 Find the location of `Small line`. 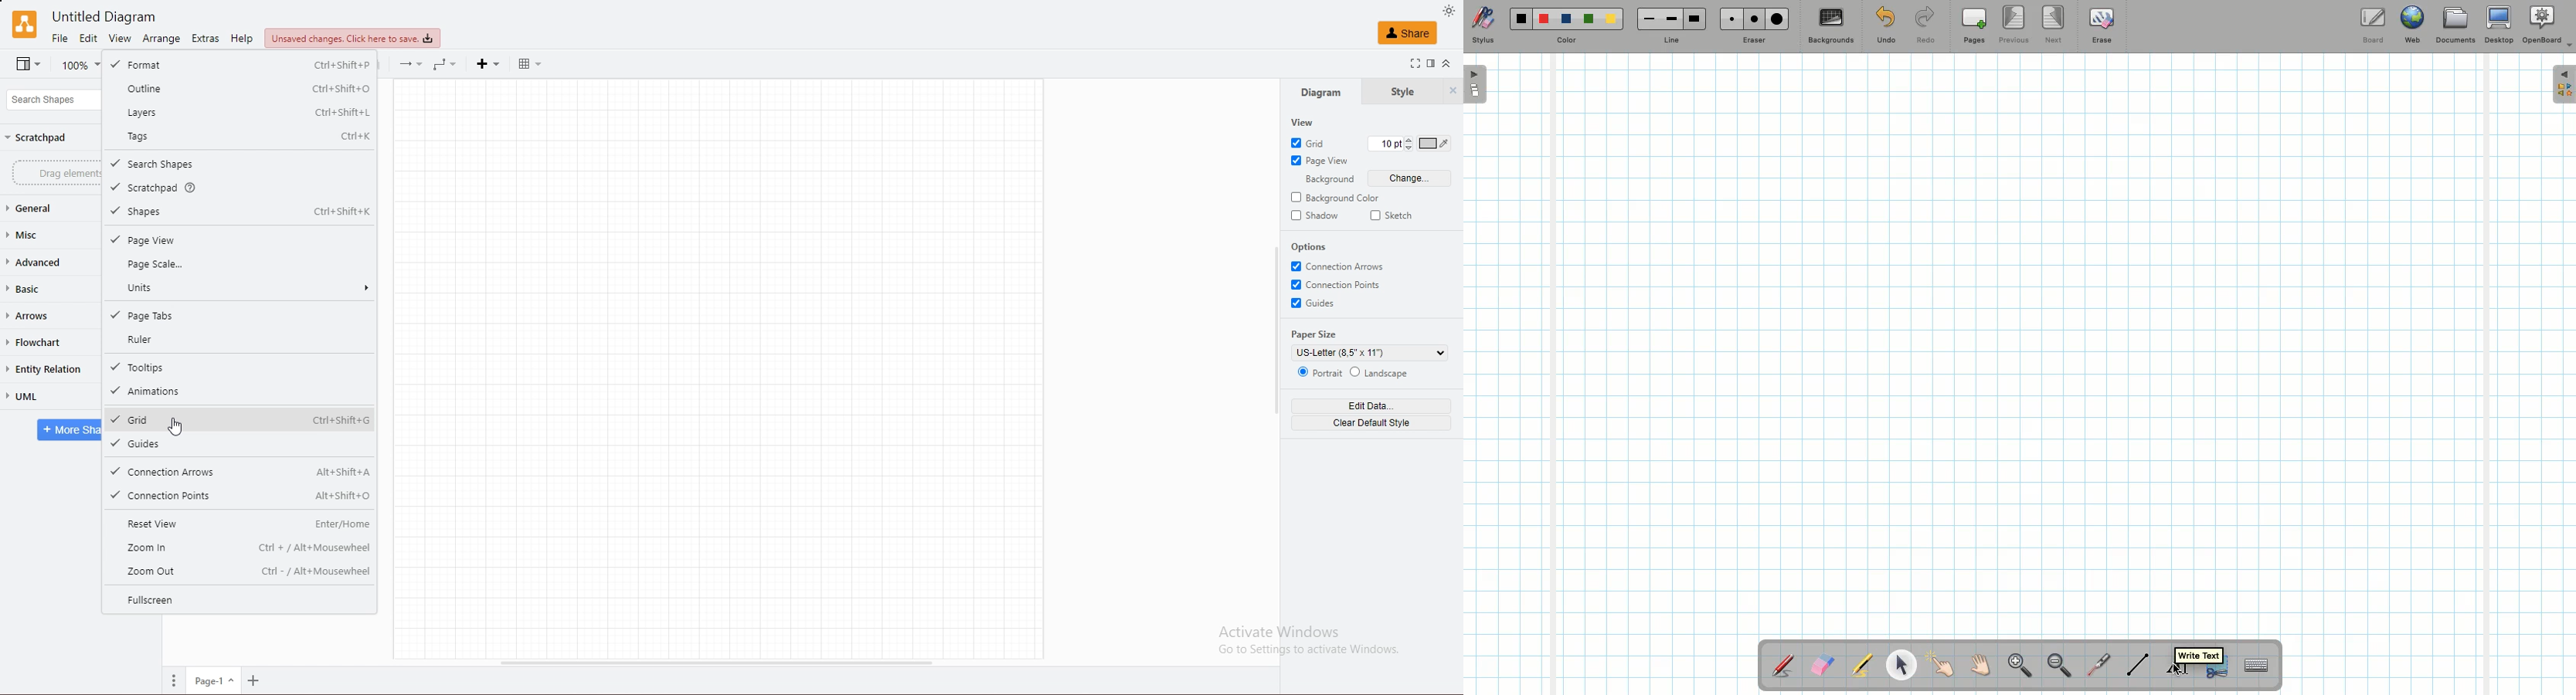

Small line is located at coordinates (1647, 19).